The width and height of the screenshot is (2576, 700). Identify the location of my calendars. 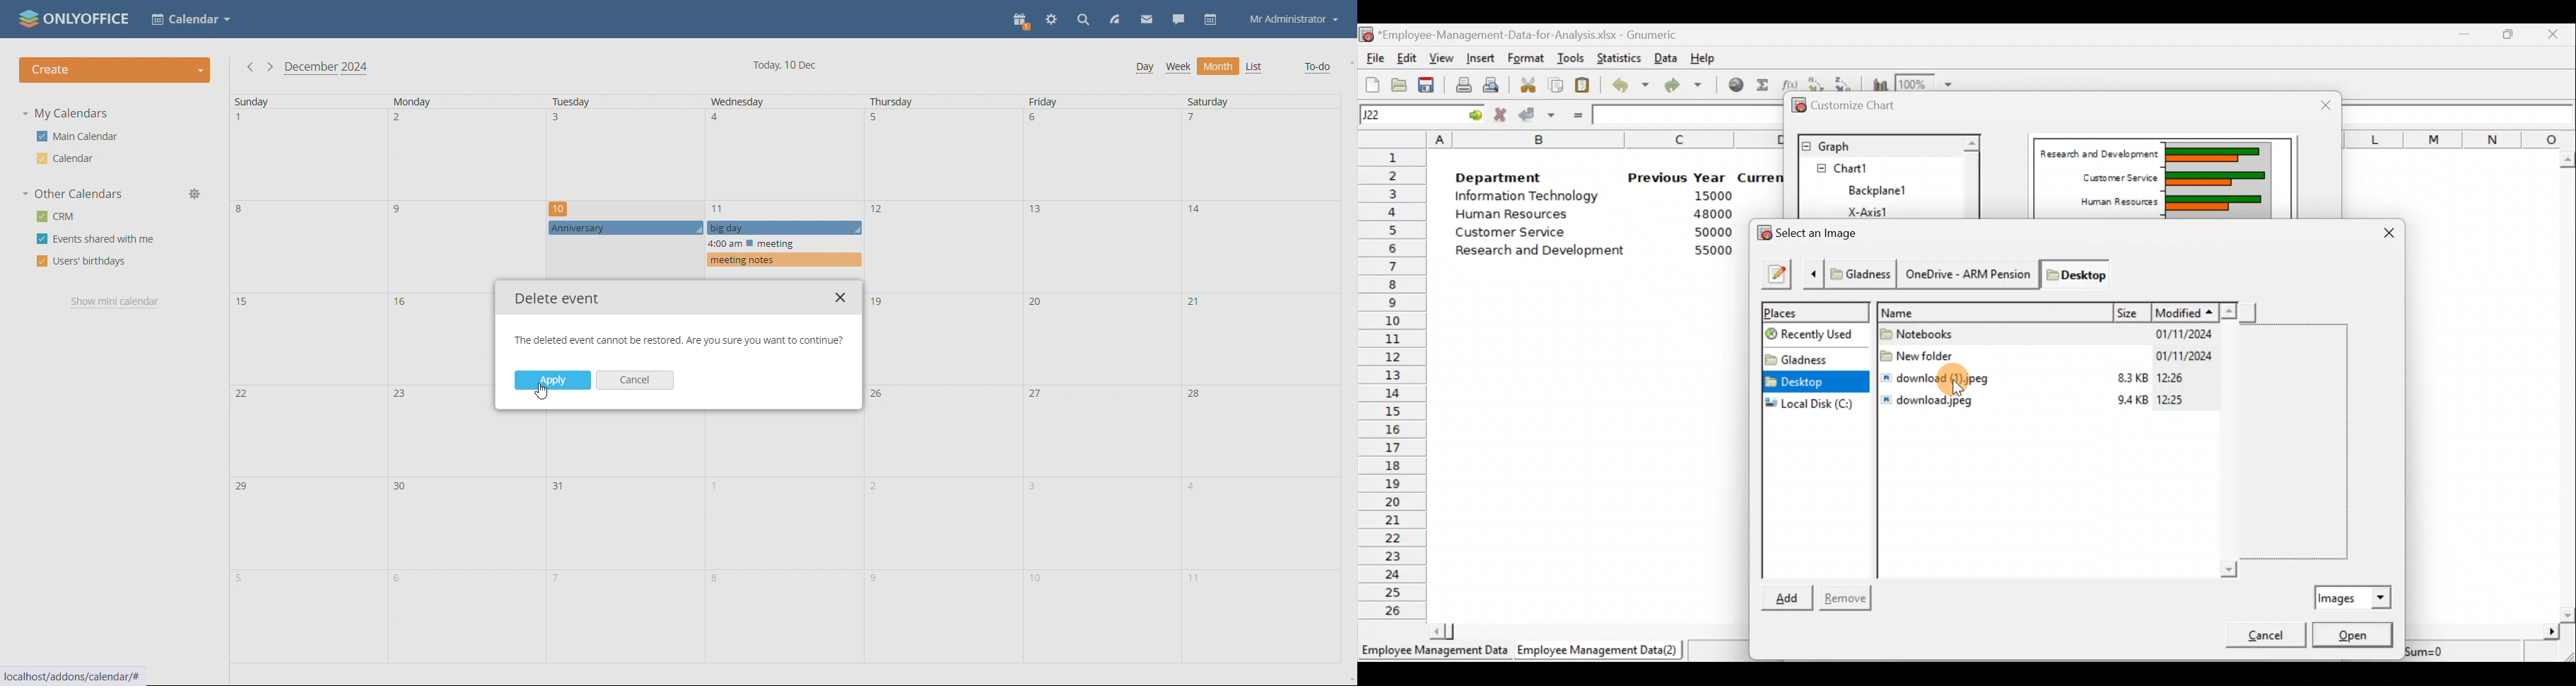
(69, 114).